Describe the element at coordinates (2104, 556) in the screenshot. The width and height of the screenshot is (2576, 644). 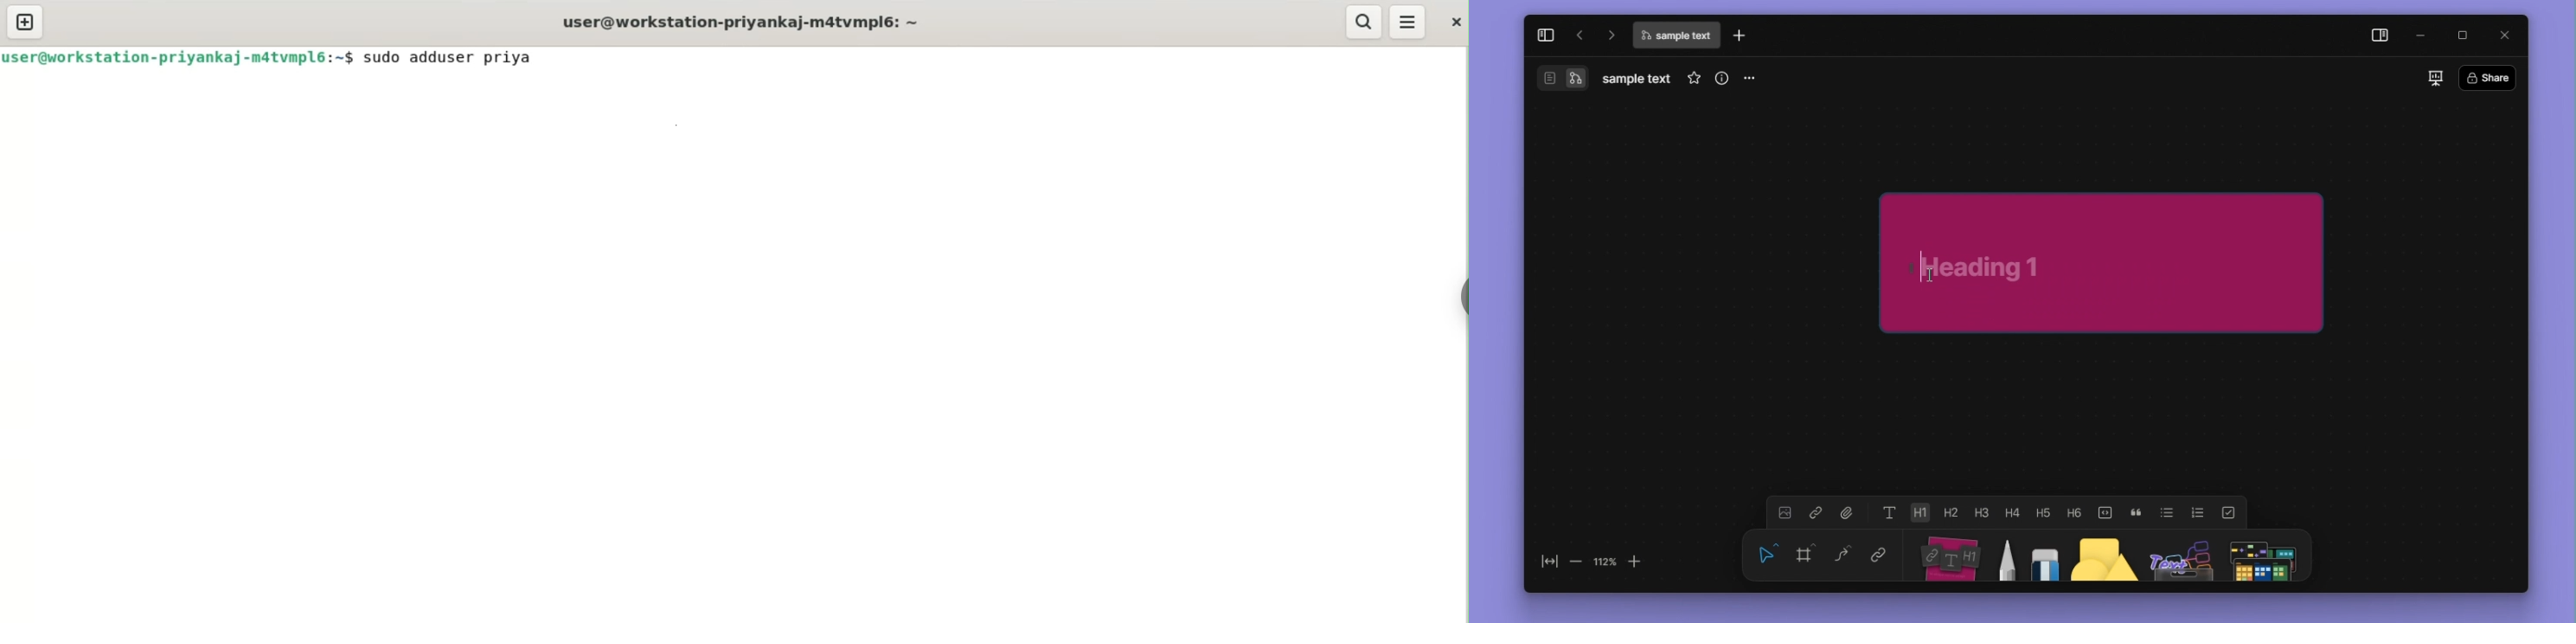
I see `shape` at that location.